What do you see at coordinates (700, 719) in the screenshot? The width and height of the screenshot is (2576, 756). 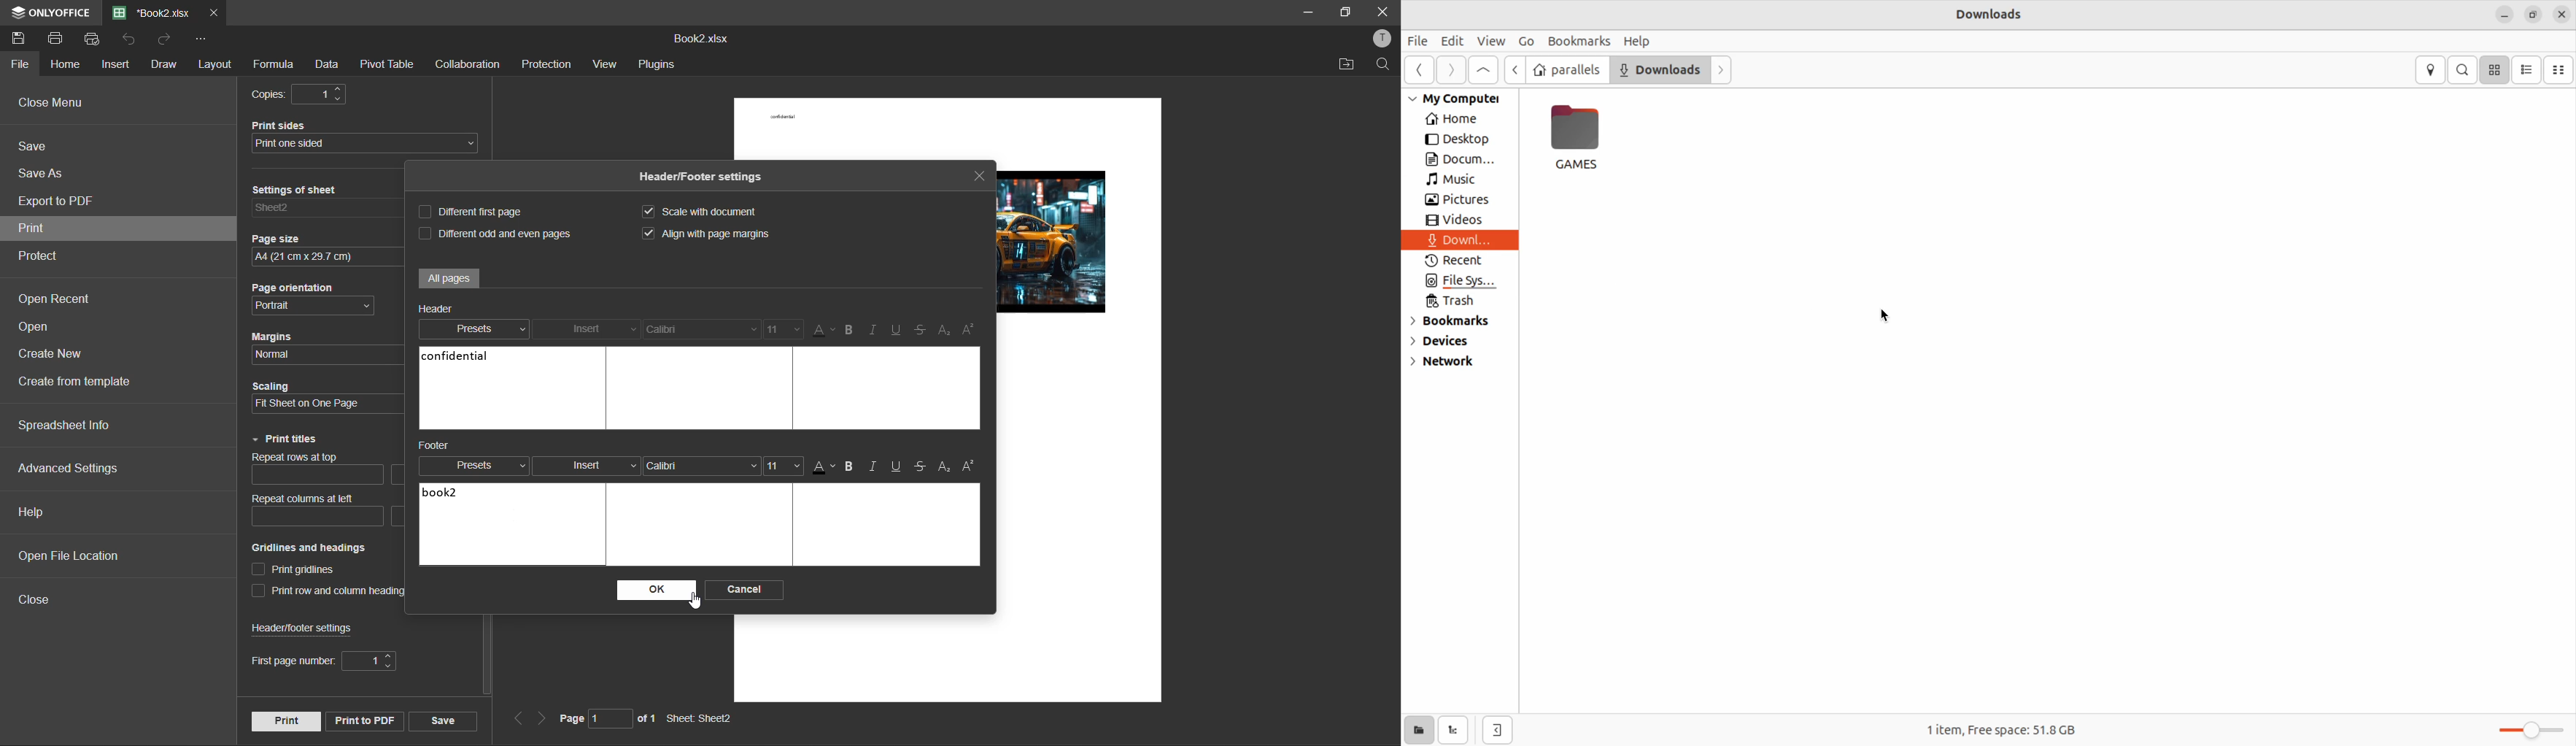 I see `Sheet: Sheet2` at bounding box center [700, 719].